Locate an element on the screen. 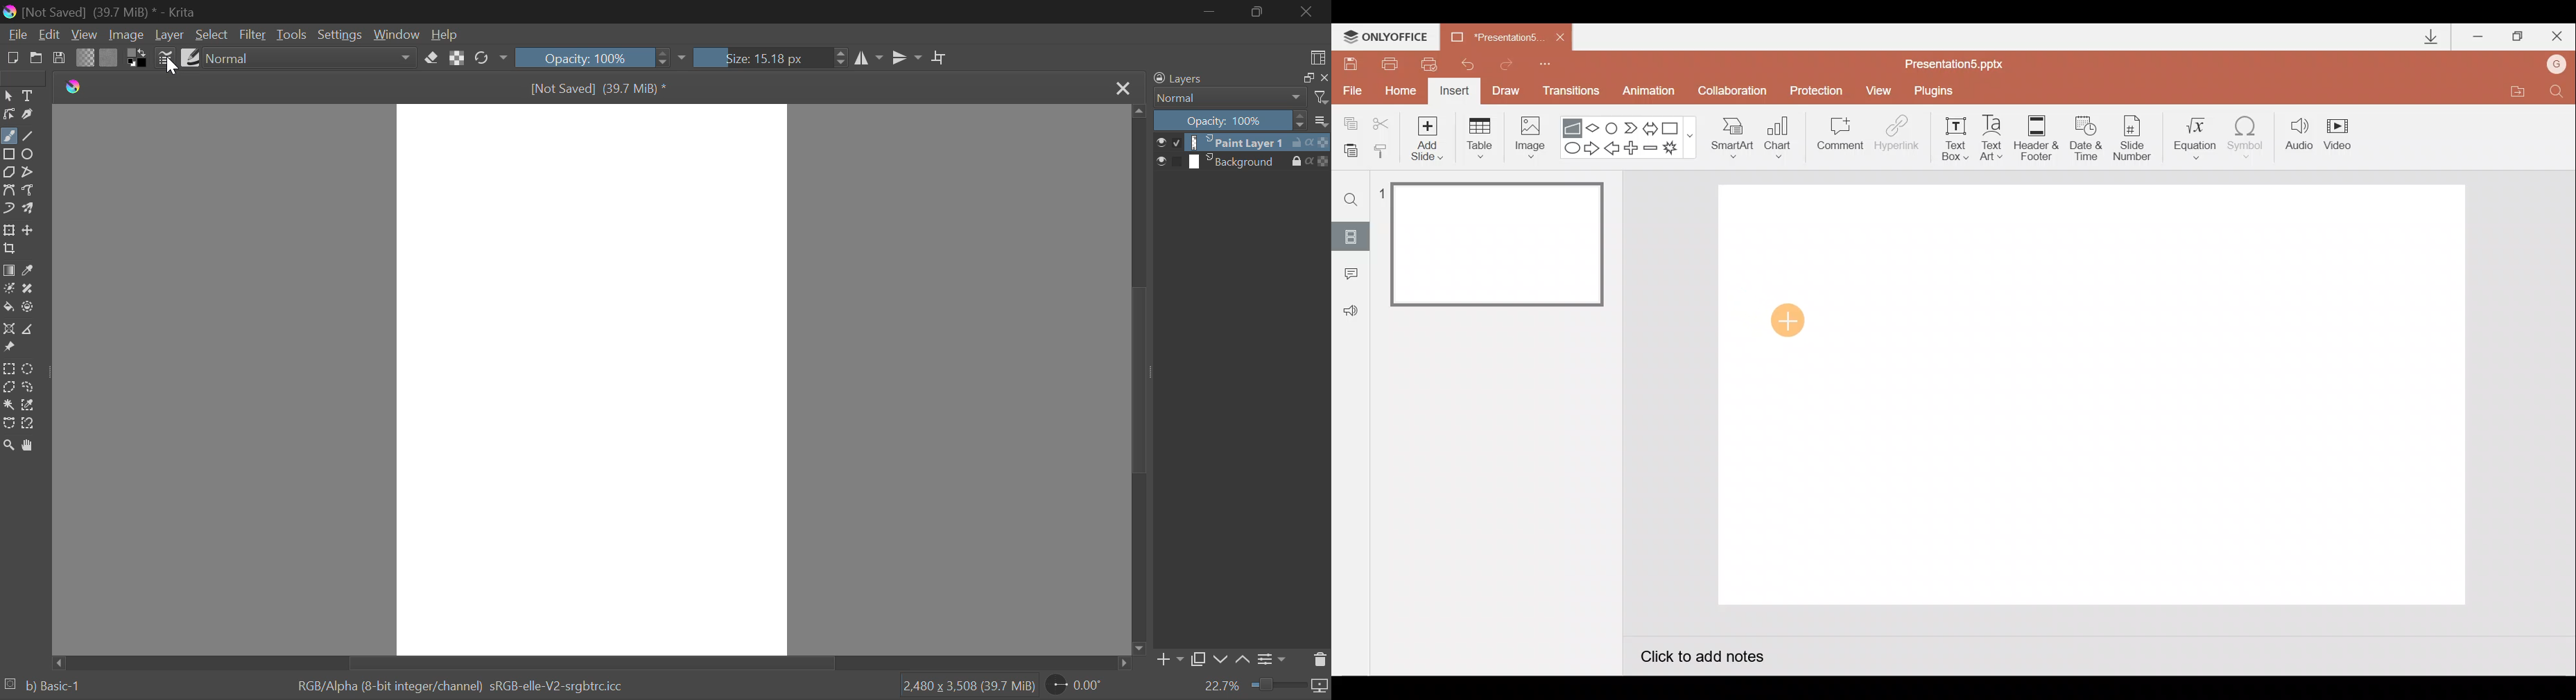  Video is located at coordinates (2343, 135).